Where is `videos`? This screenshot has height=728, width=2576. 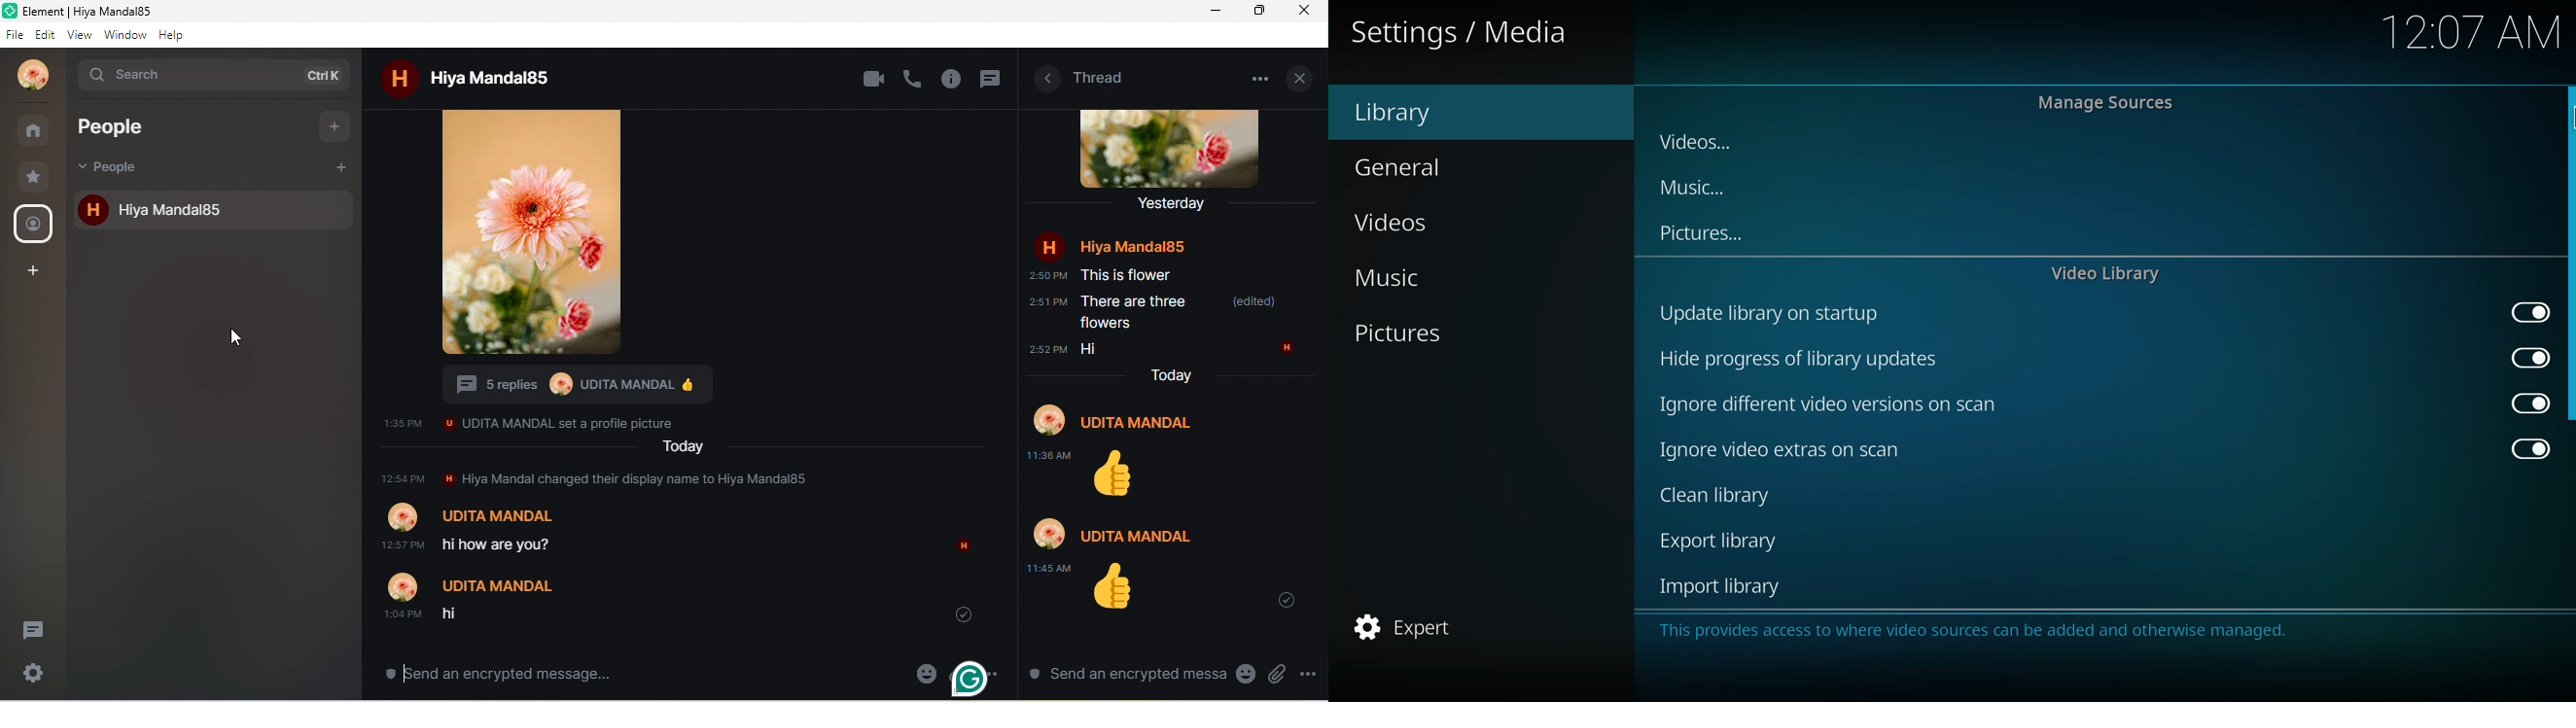 videos is located at coordinates (1691, 142).